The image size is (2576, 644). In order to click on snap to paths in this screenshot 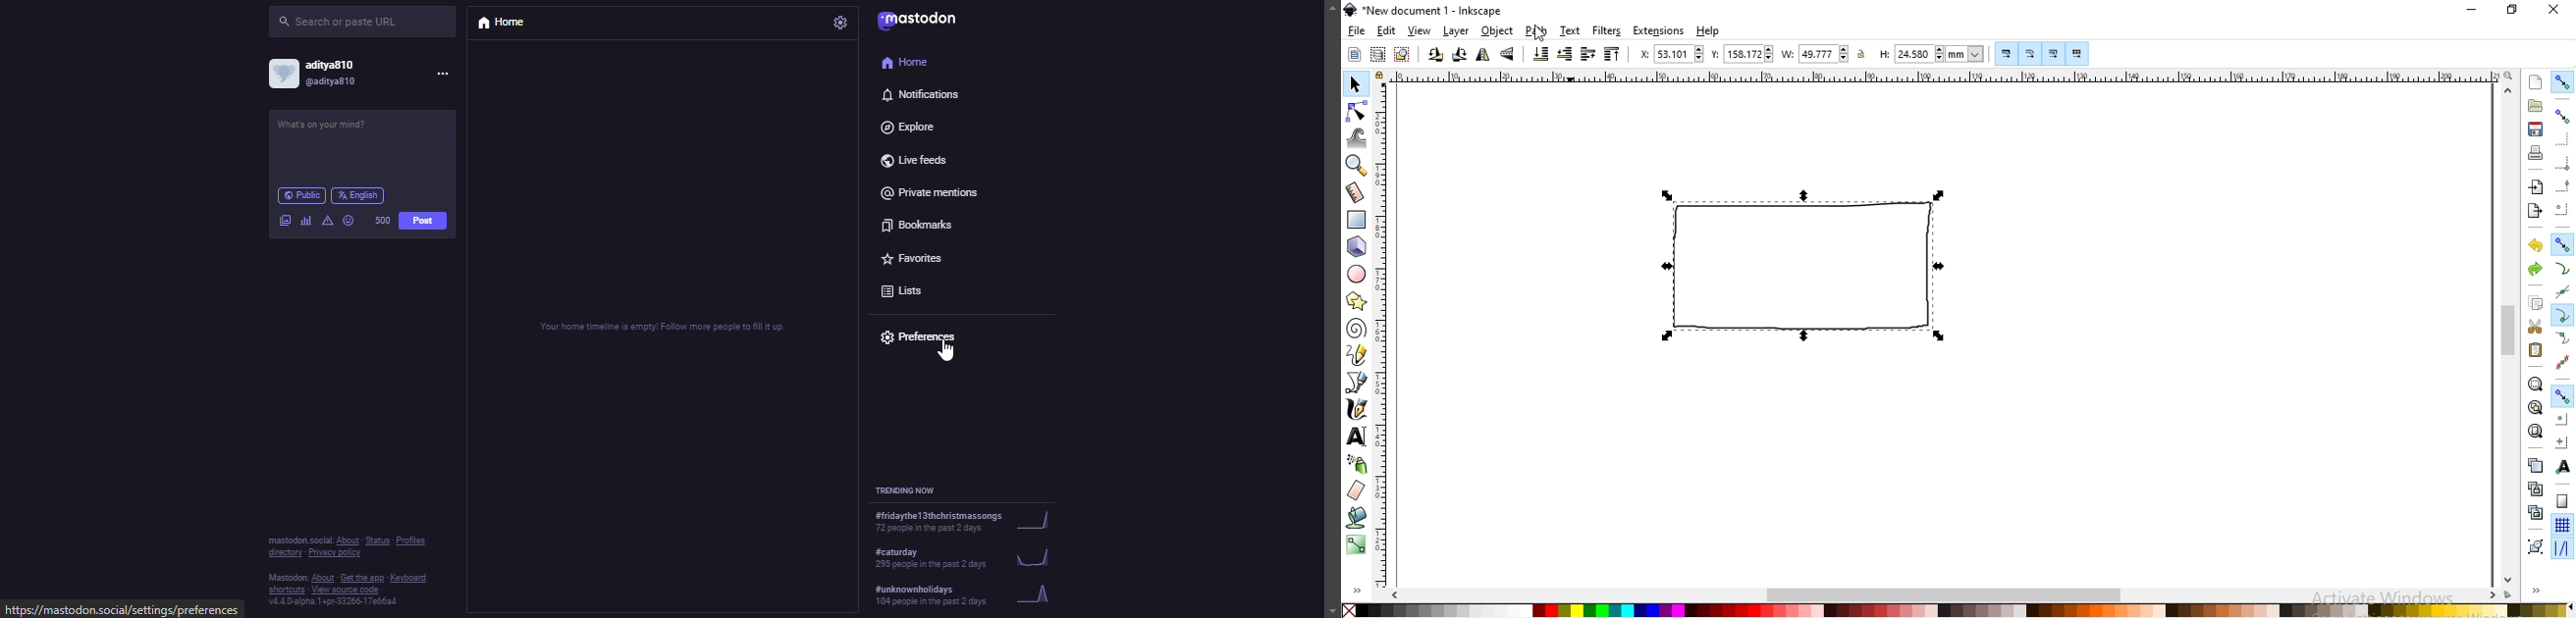, I will do `click(2563, 268)`.